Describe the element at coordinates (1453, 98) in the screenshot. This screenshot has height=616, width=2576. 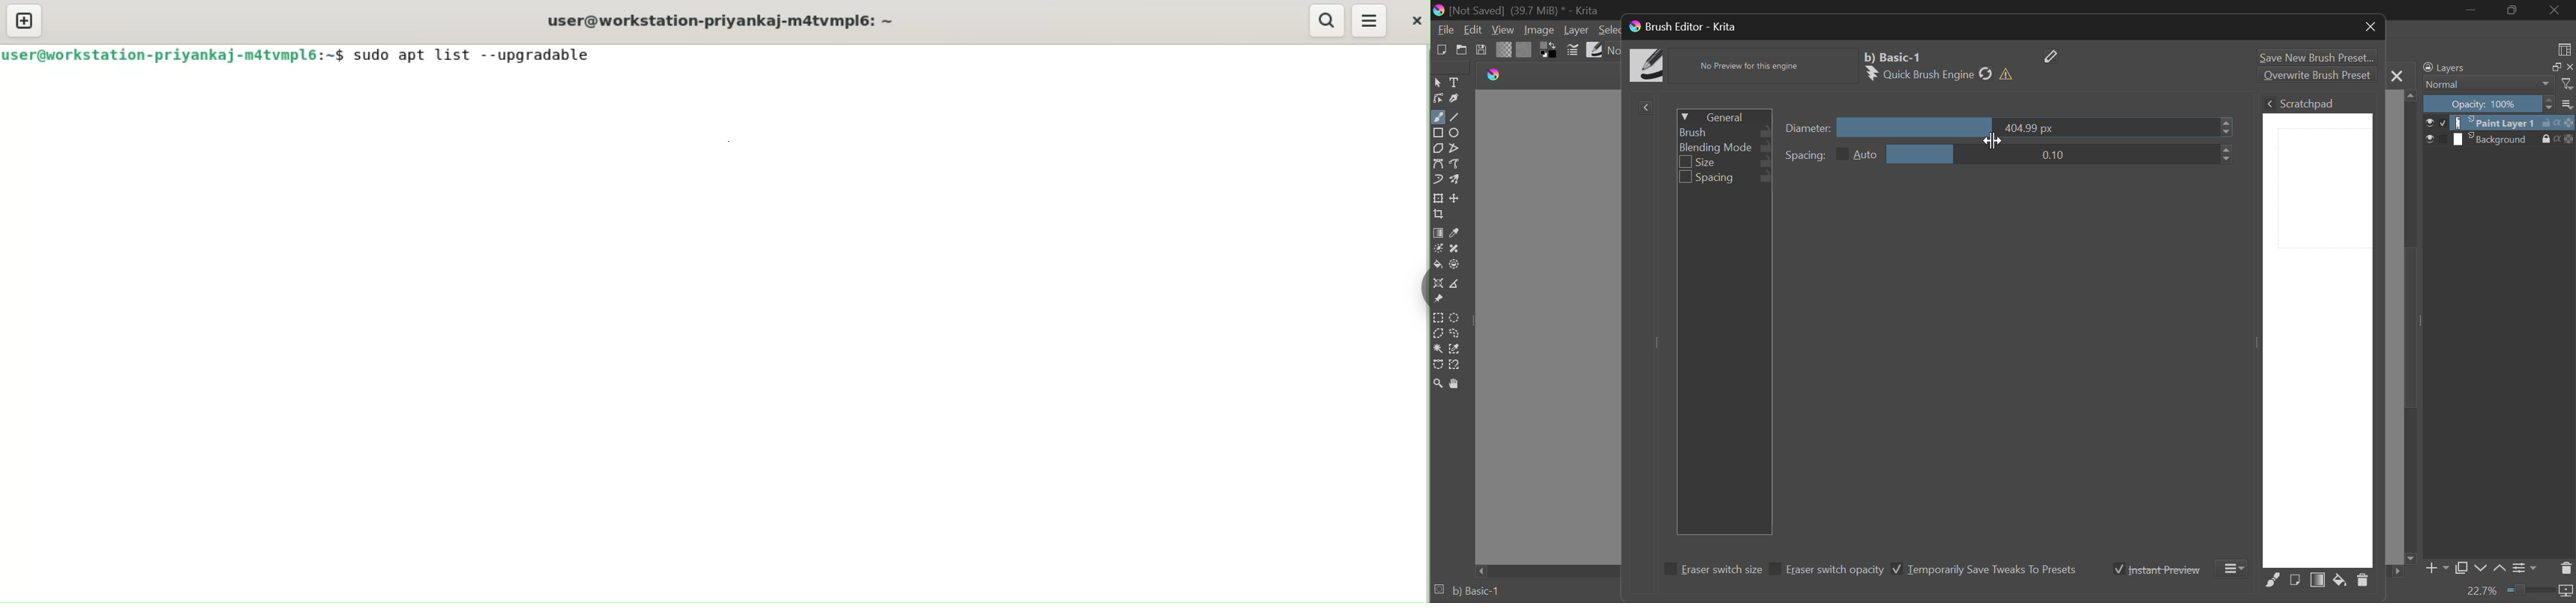
I see `Calligraphic Line` at that location.